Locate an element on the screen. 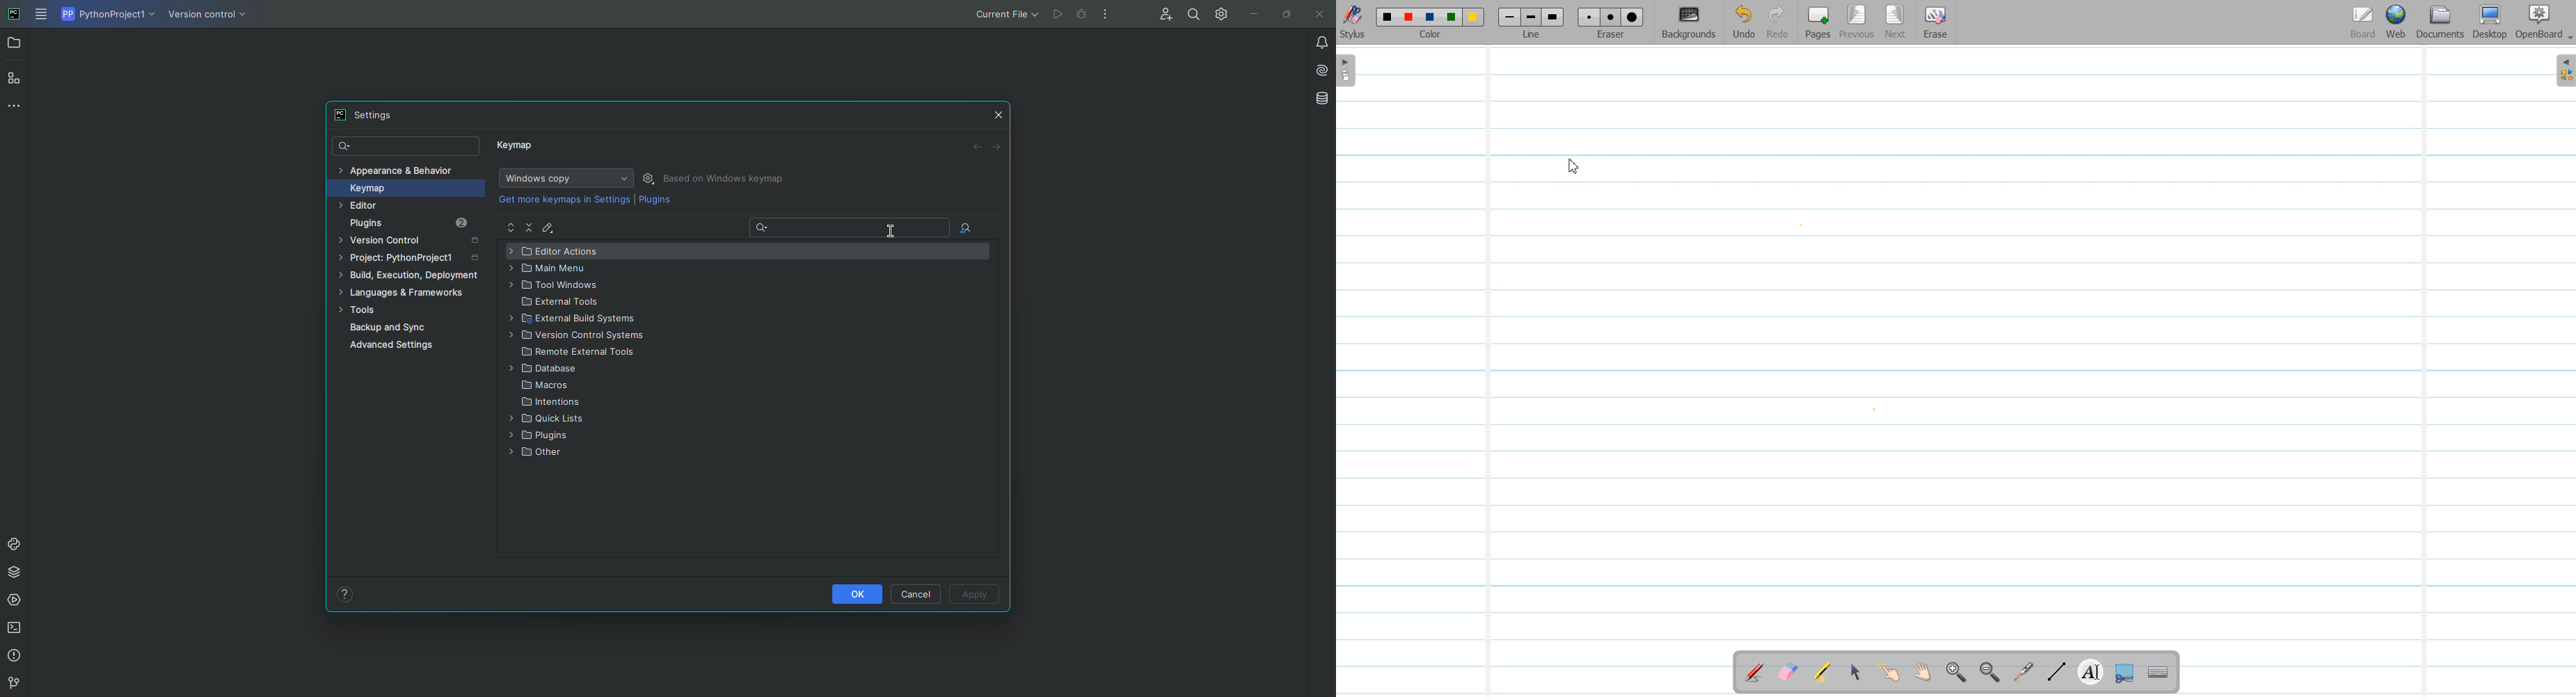 The height and width of the screenshot is (700, 2576). Tool Windows is located at coordinates (556, 286).